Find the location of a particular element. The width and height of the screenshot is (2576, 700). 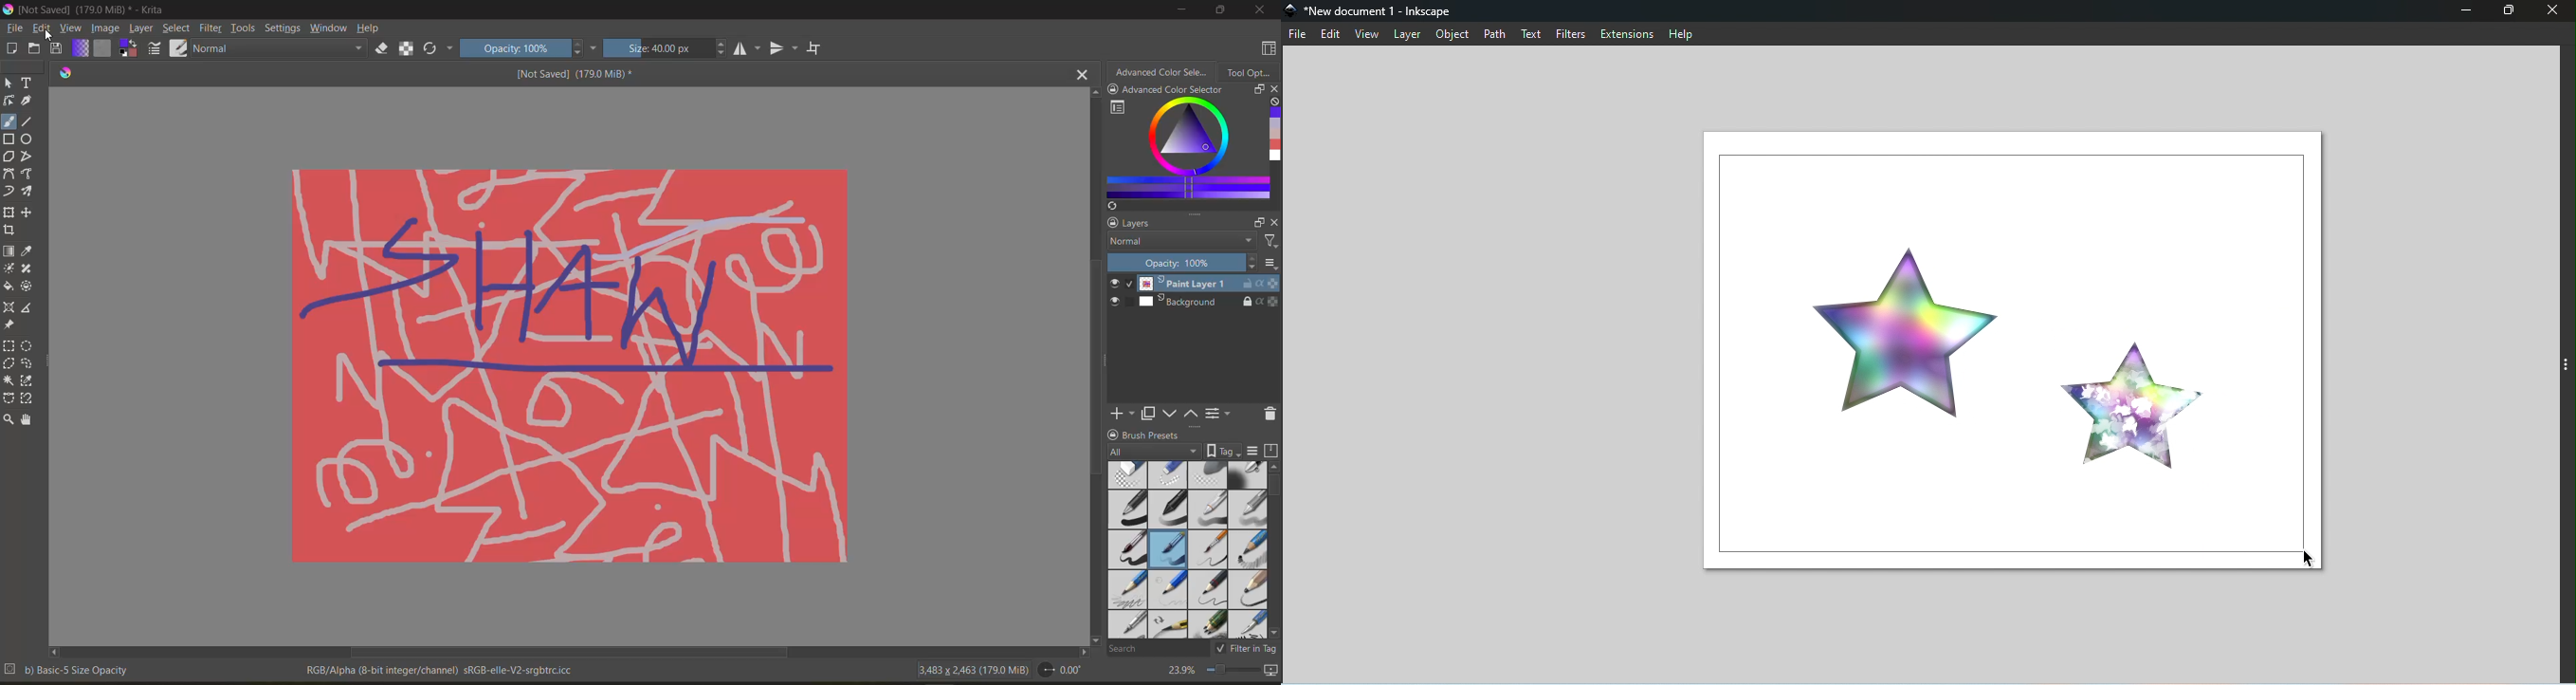

flip horizontally is located at coordinates (748, 48).